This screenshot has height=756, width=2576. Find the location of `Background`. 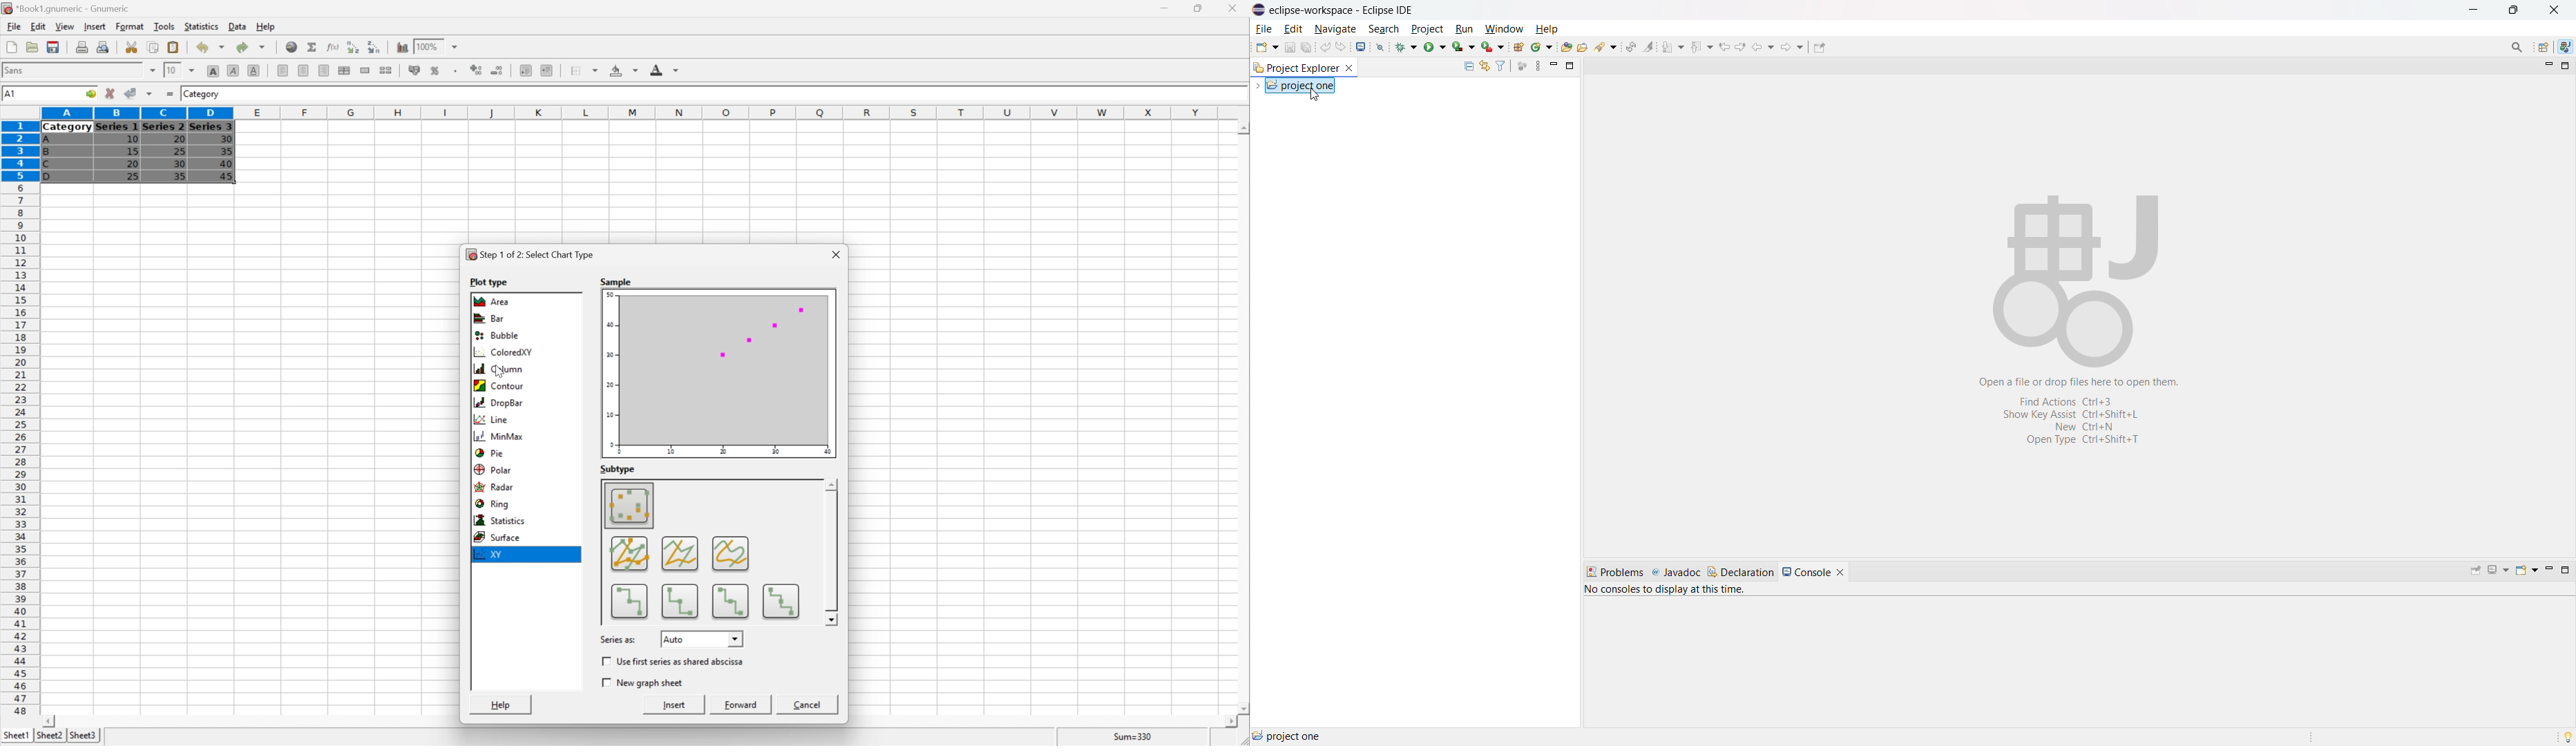

Background is located at coordinates (623, 69).